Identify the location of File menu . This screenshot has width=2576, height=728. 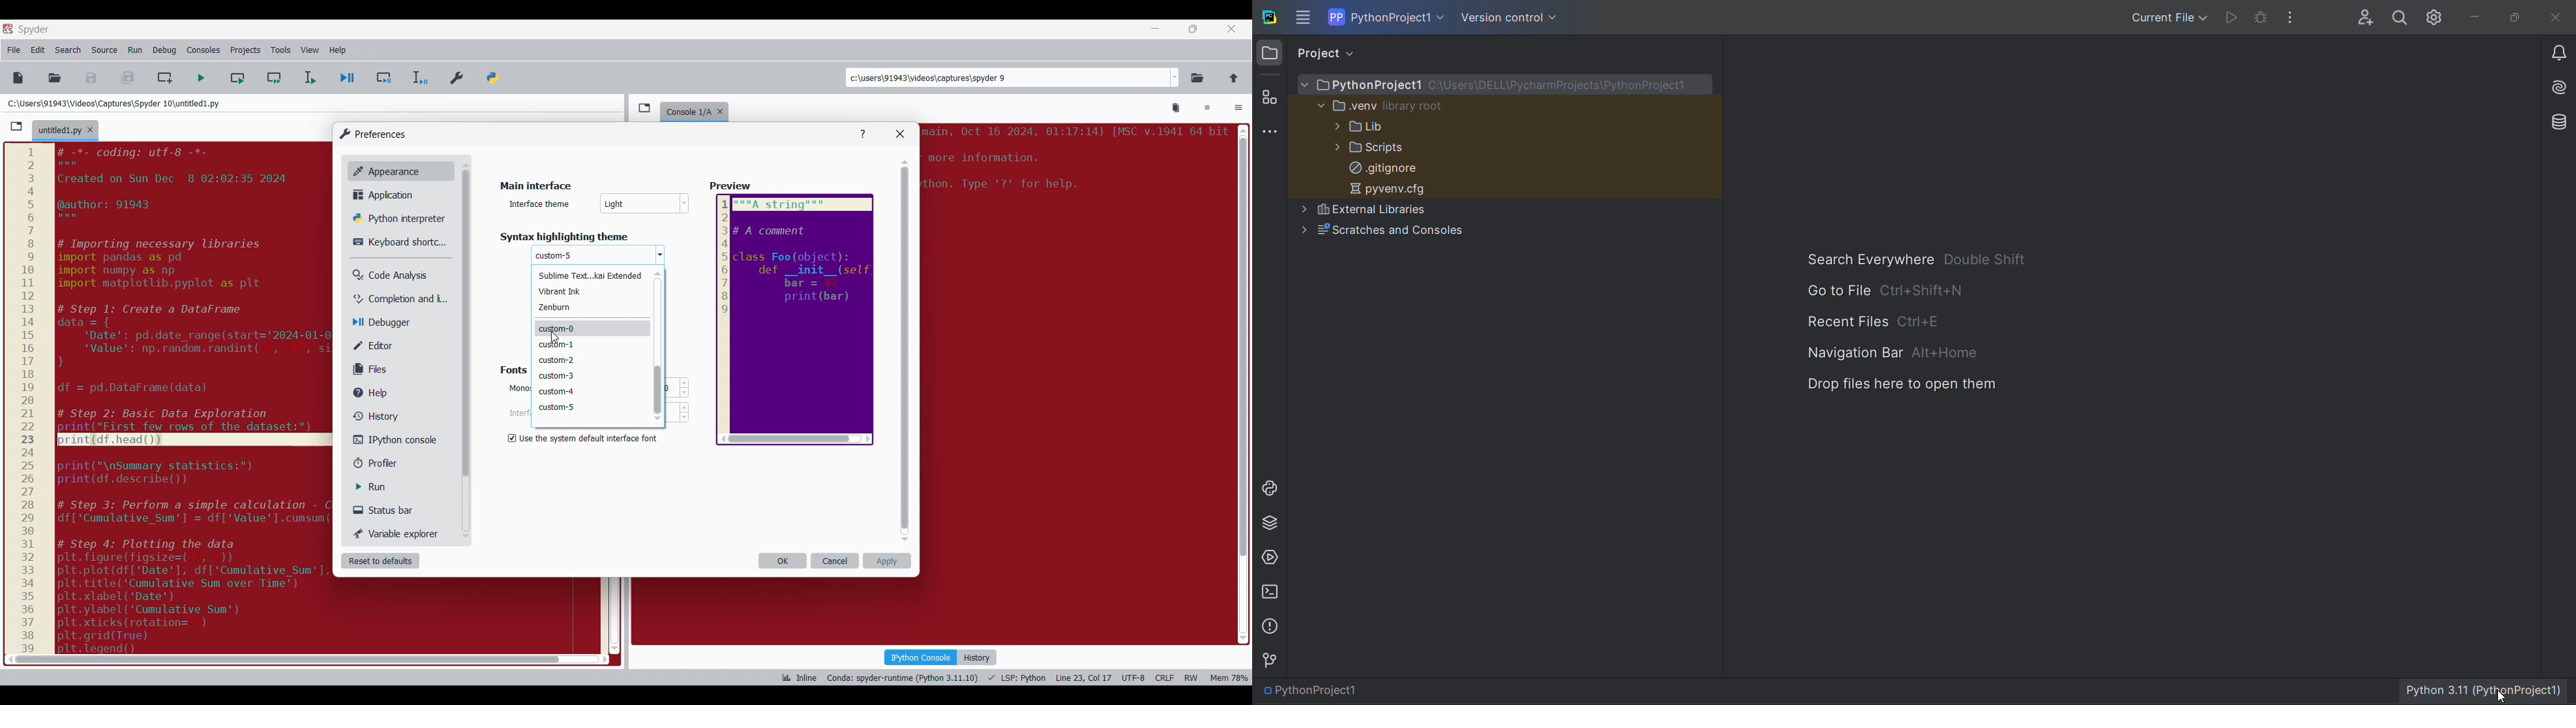
(14, 50).